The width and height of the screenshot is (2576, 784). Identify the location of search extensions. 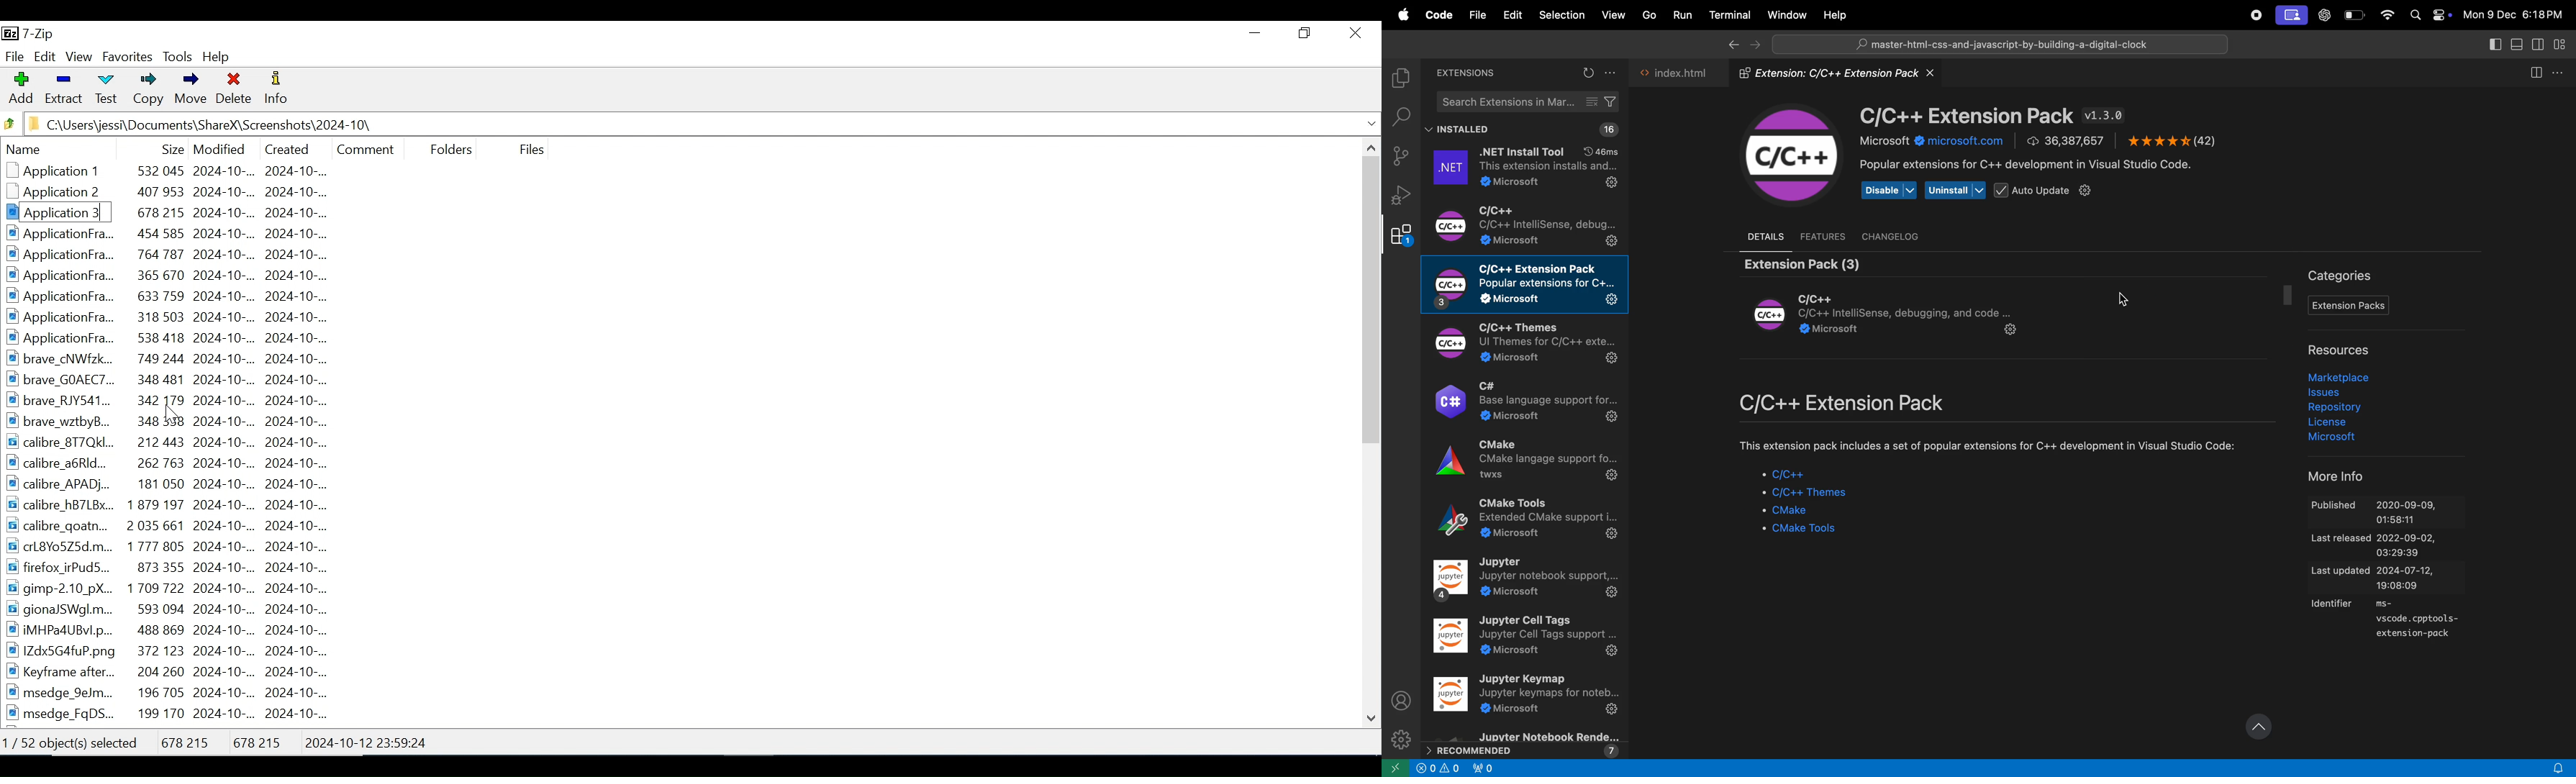
(1528, 102).